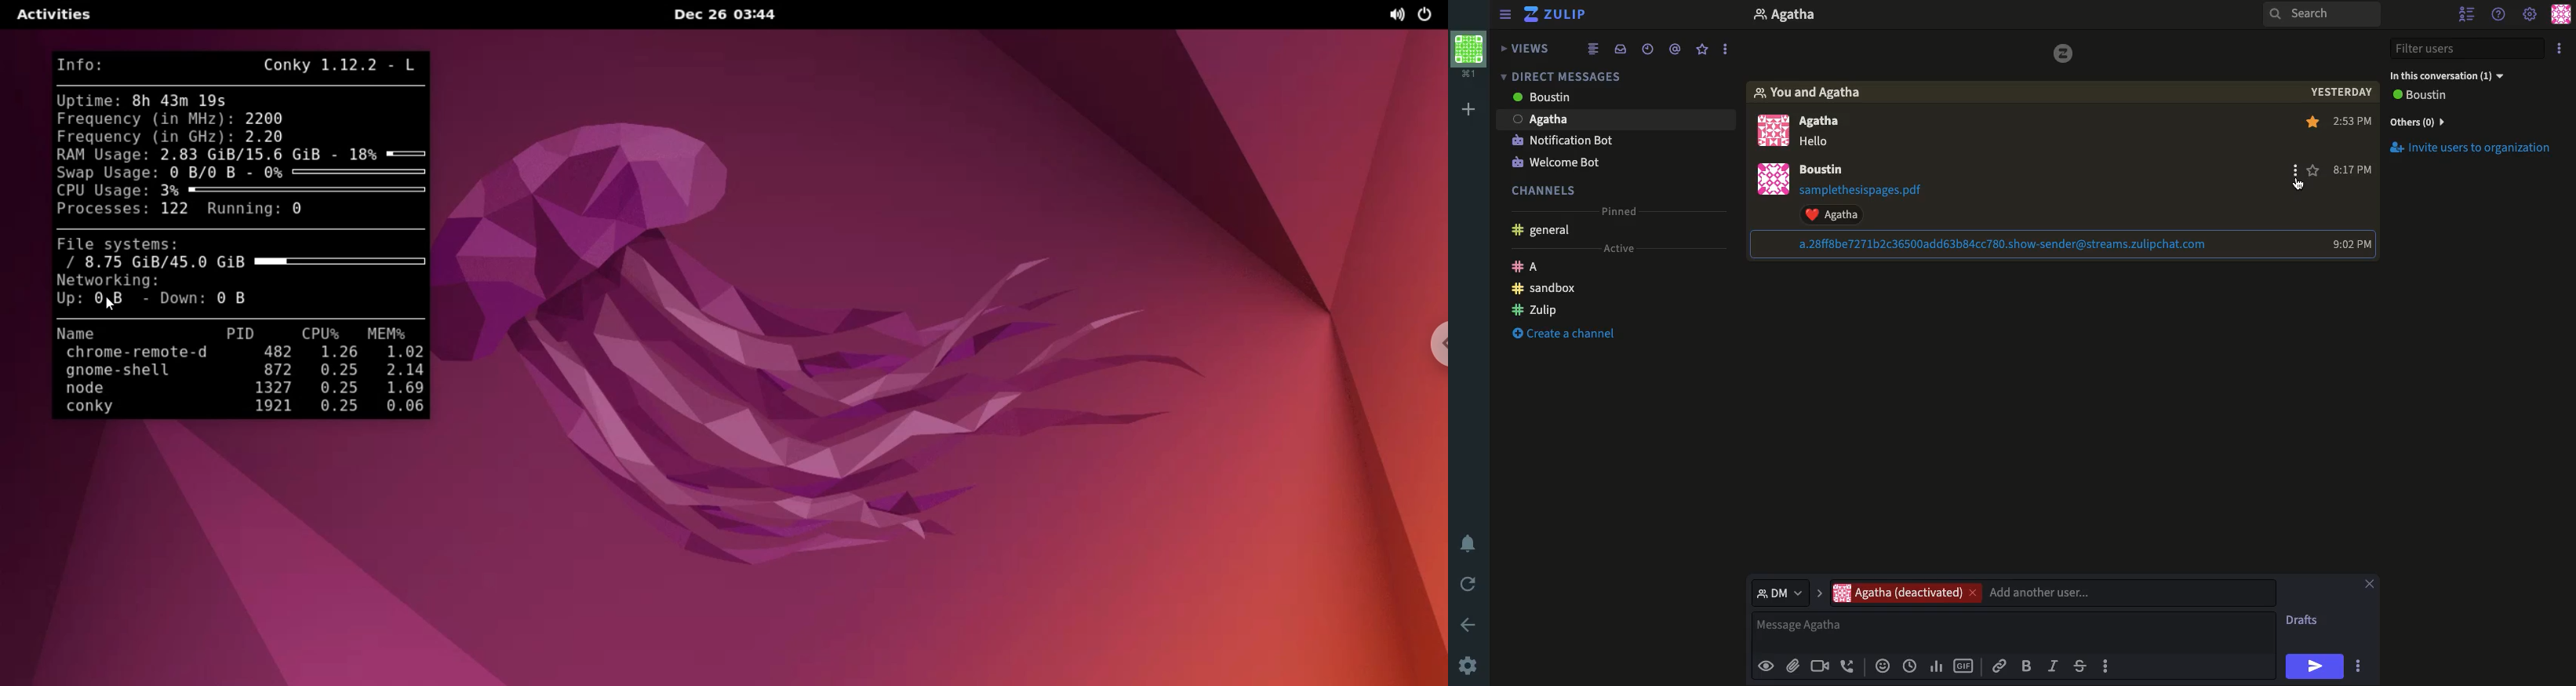 The height and width of the screenshot is (700, 2576). Describe the element at coordinates (1579, 100) in the screenshot. I see `Users` at that location.